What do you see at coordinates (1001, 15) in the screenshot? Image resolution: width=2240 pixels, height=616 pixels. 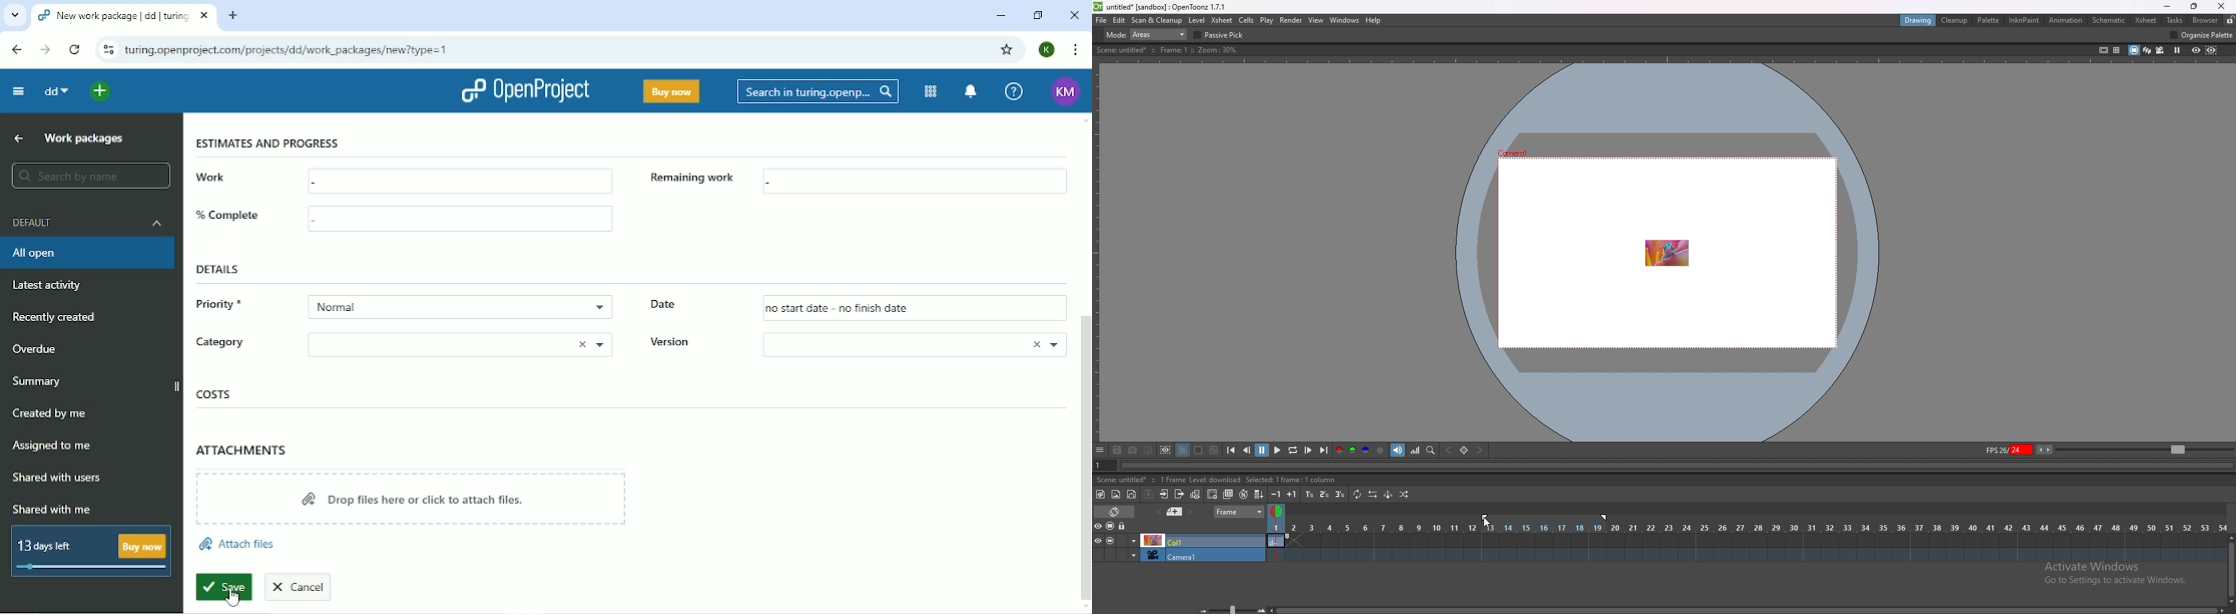 I see `Minimize` at bounding box center [1001, 15].